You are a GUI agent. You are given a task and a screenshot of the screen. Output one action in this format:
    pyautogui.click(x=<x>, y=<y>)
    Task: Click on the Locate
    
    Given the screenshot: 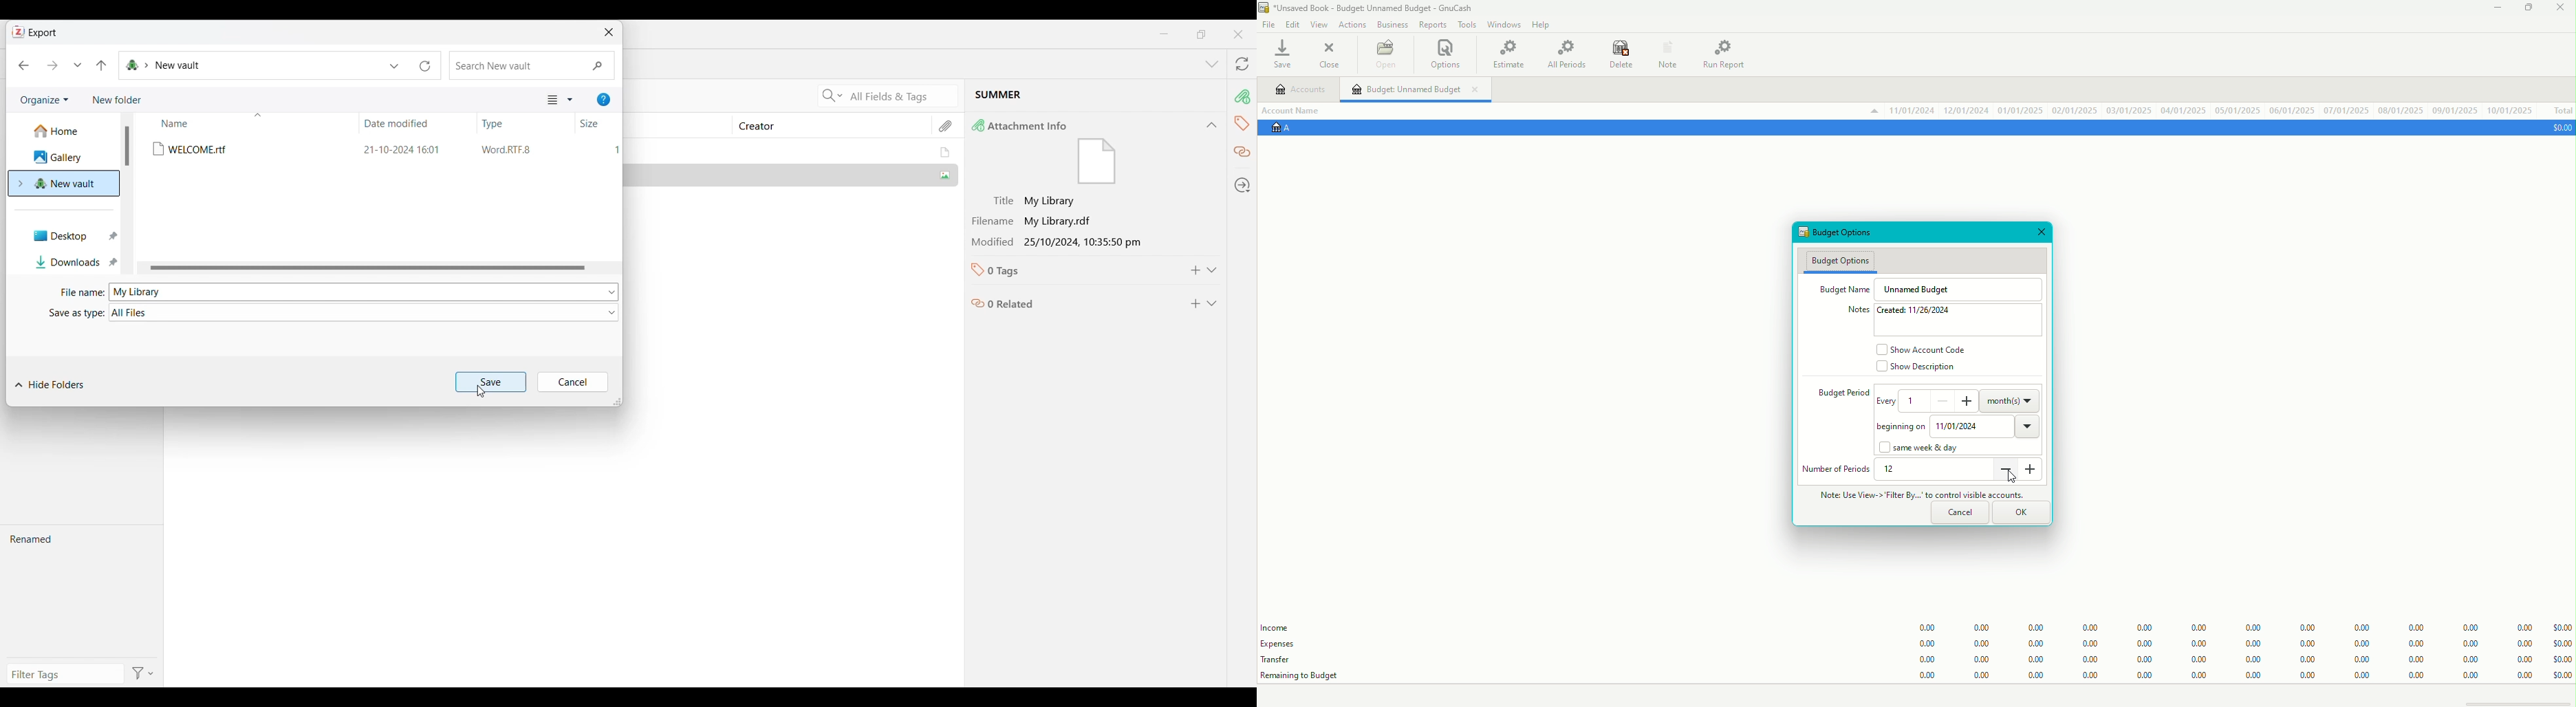 What is the action you would take?
    pyautogui.click(x=1243, y=185)
    